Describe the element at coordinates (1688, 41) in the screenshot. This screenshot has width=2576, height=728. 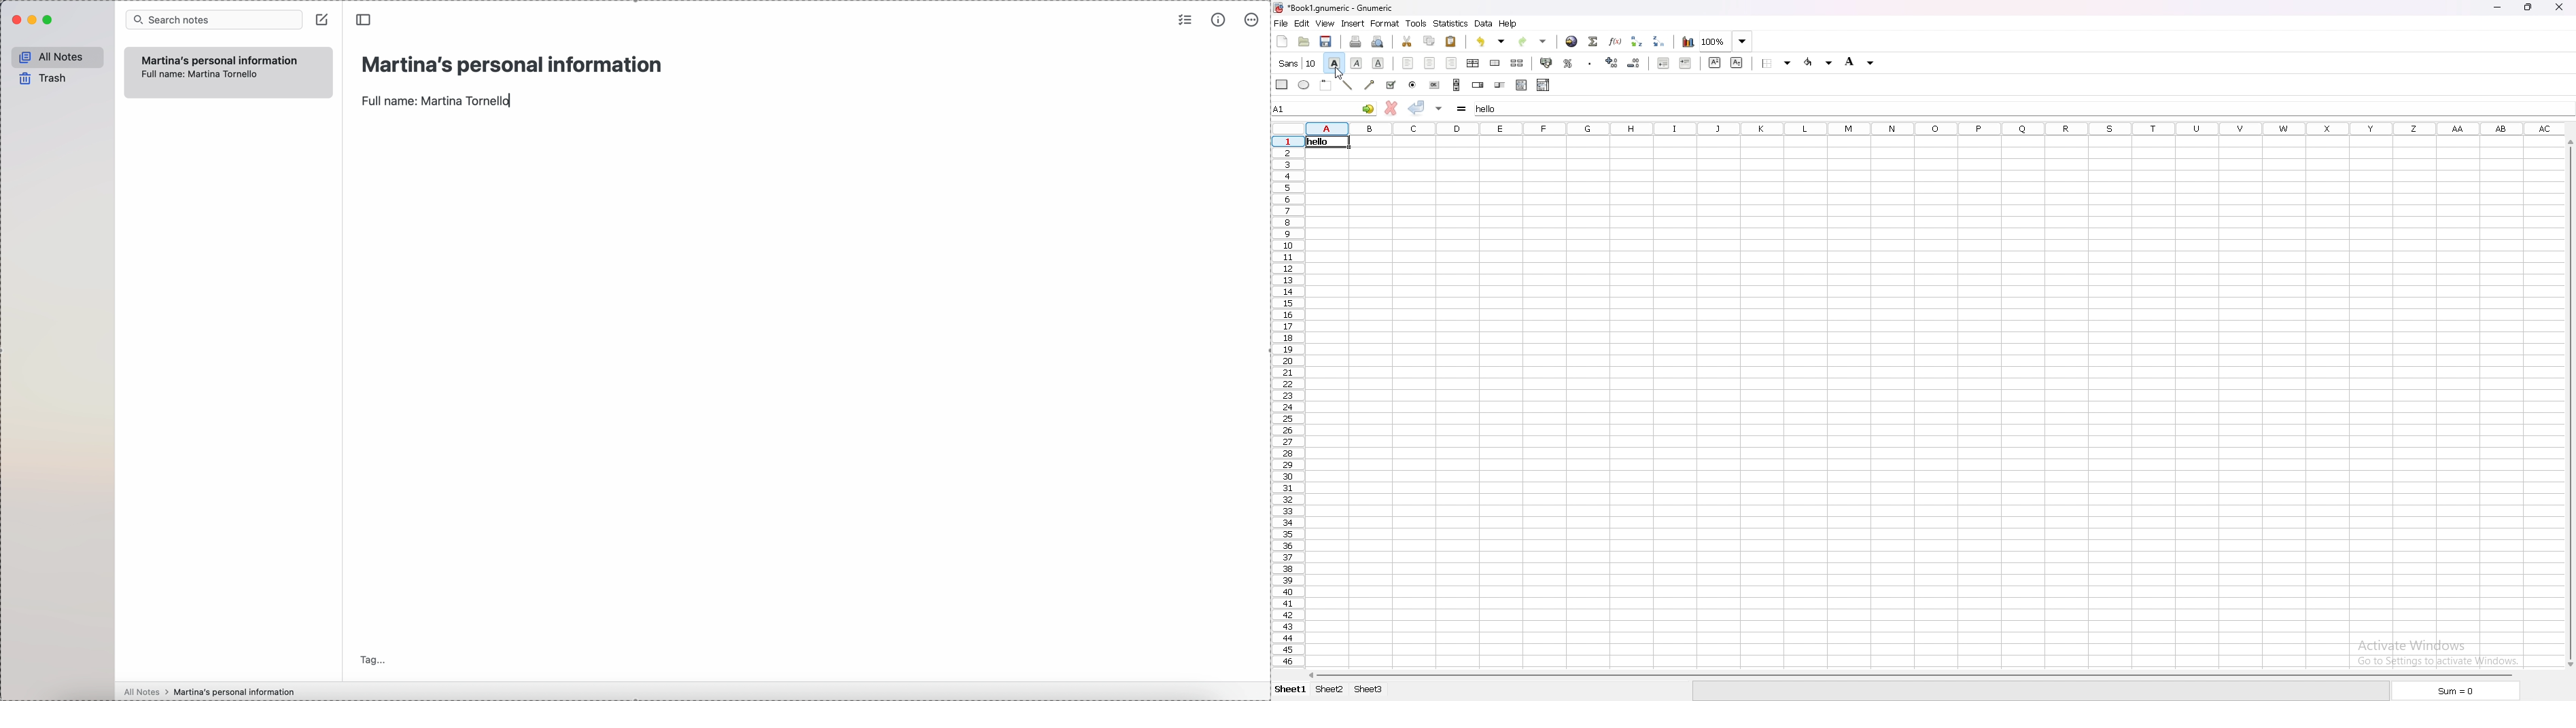
I see `chart` at that location.